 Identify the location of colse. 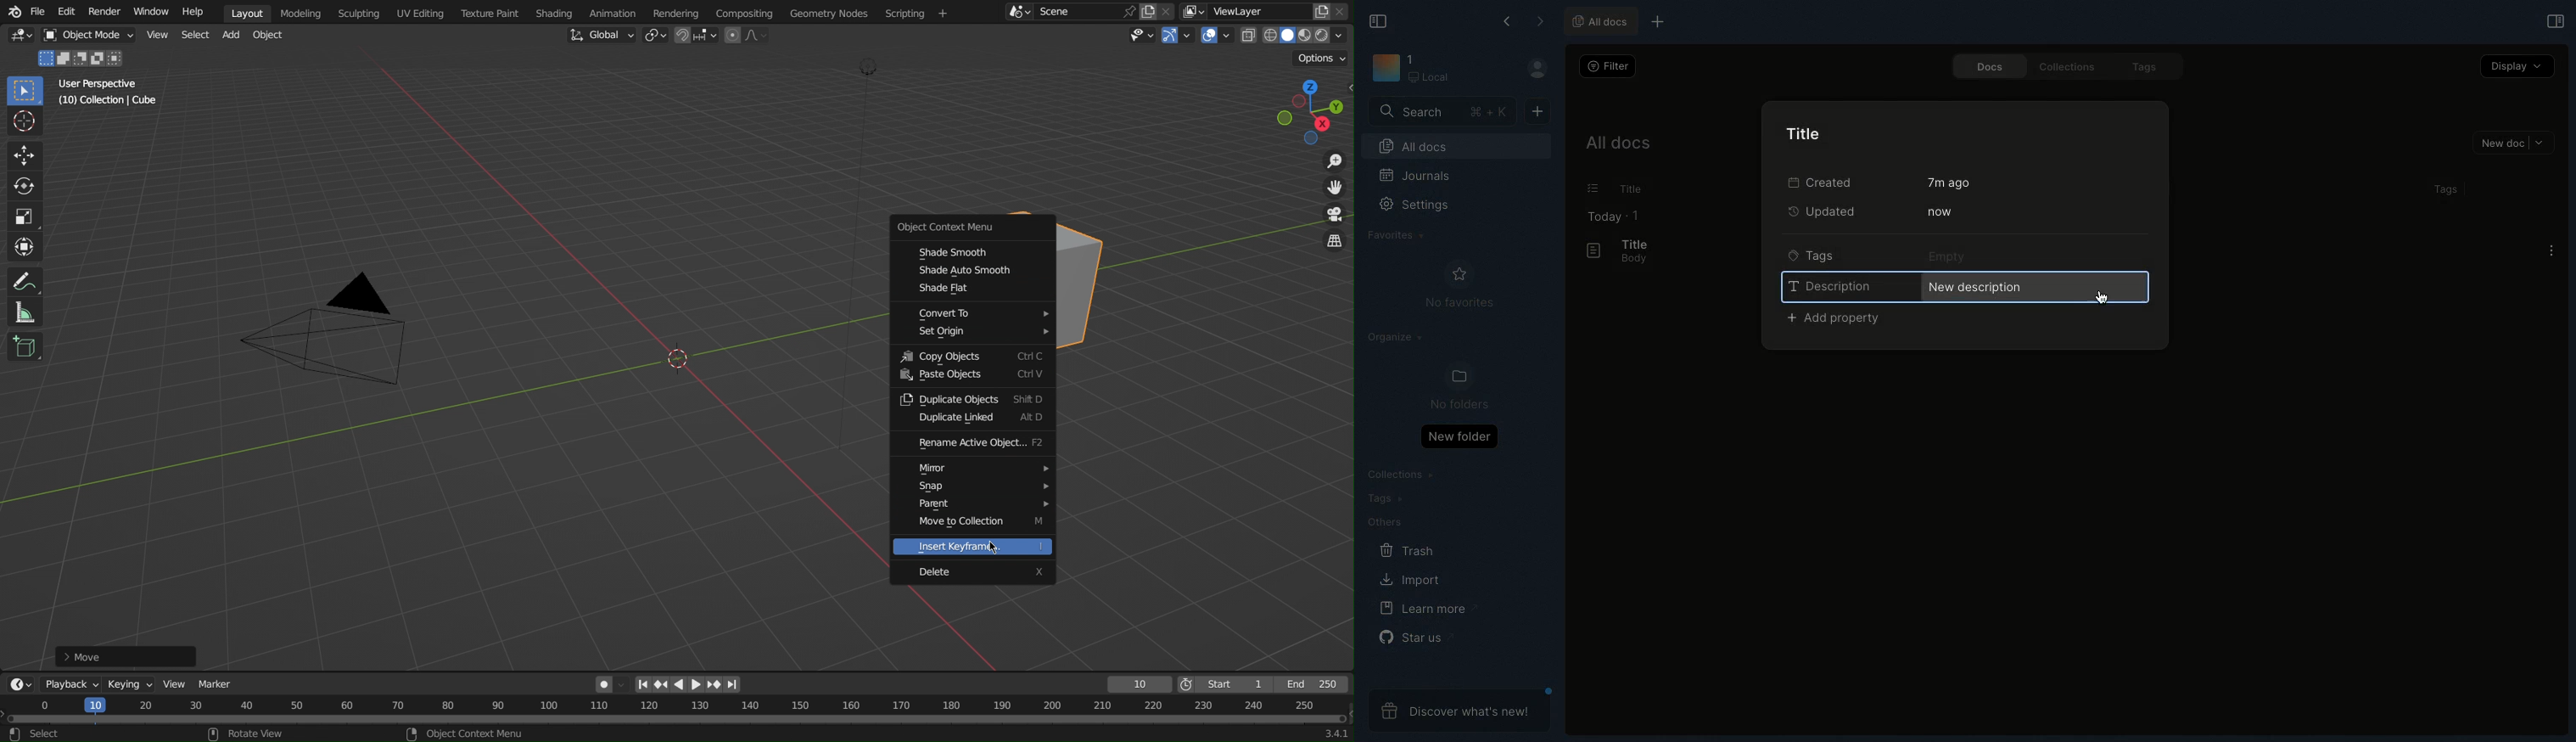
(1172, 10).